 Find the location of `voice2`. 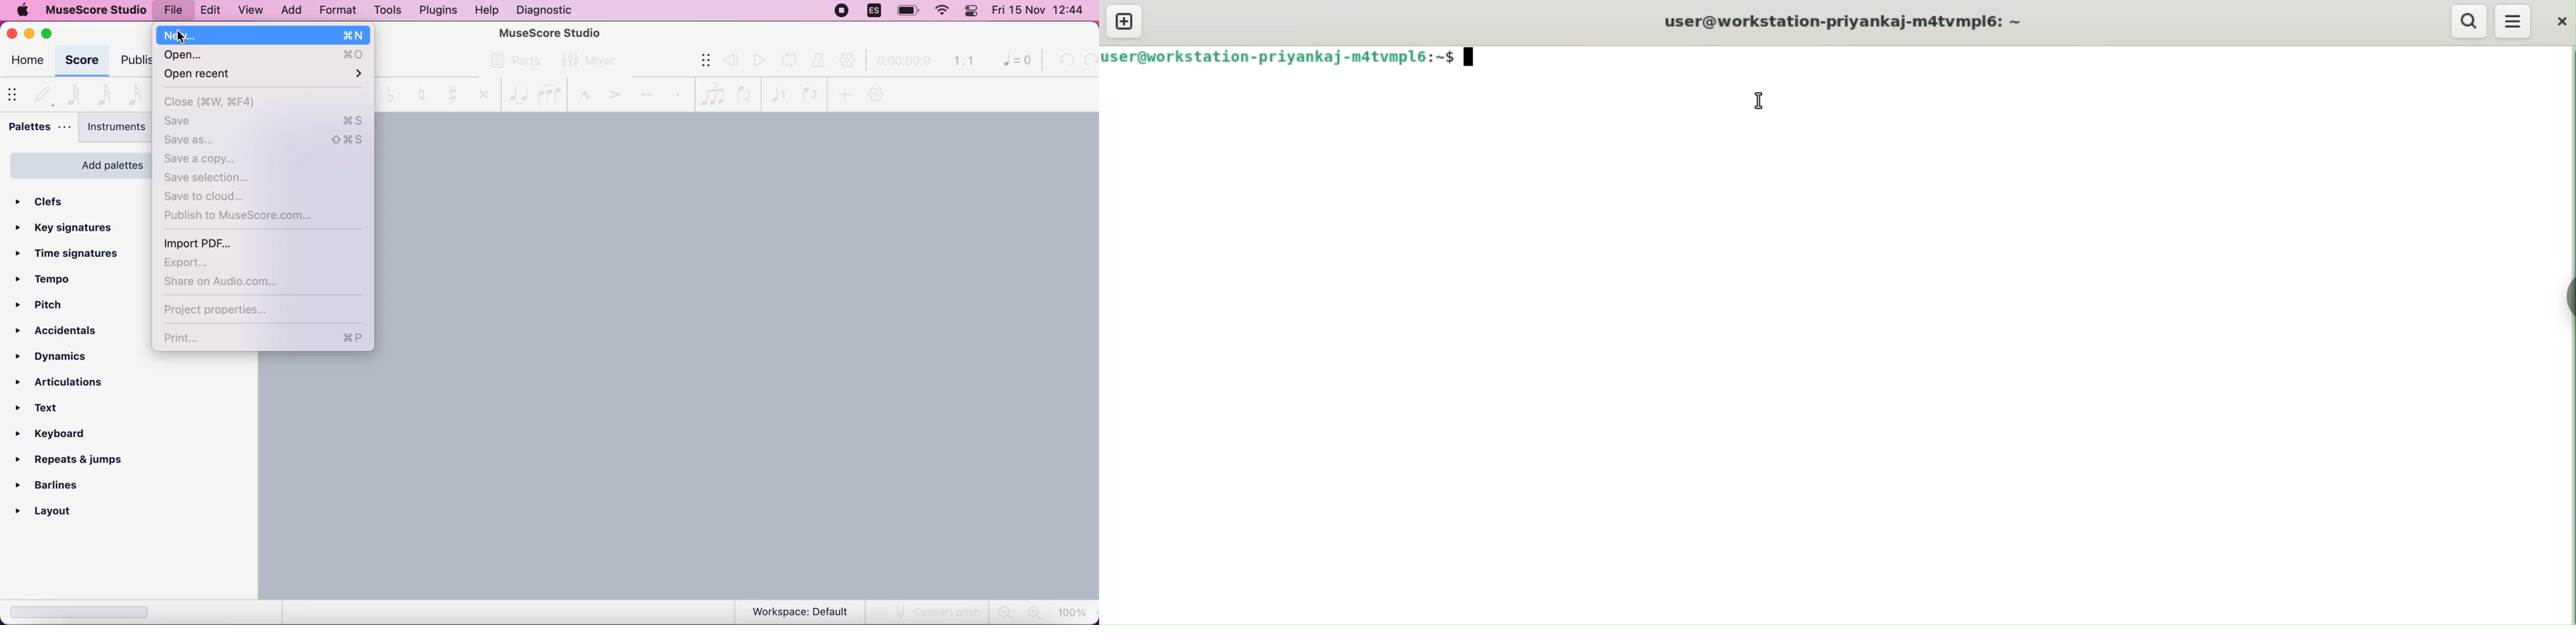

voice2 is located at coordinates (810, 93).